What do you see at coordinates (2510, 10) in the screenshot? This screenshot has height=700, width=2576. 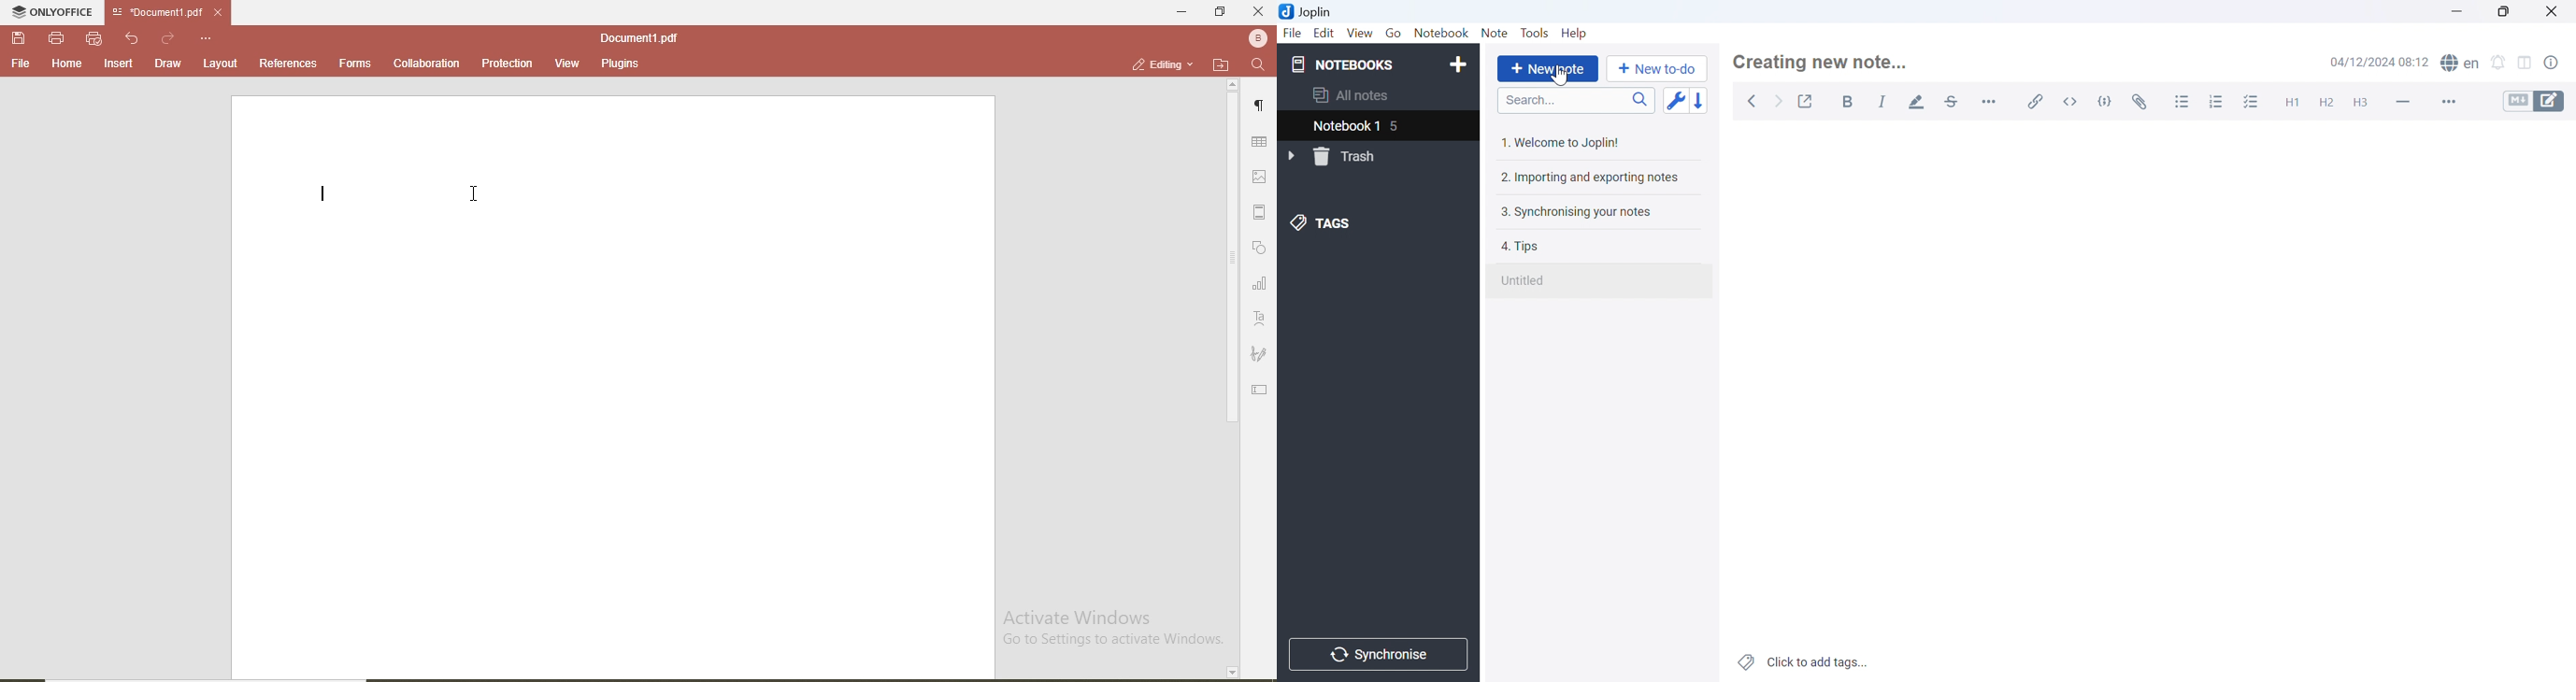 I see `Restore Down` at bounding box center [2510, 10].